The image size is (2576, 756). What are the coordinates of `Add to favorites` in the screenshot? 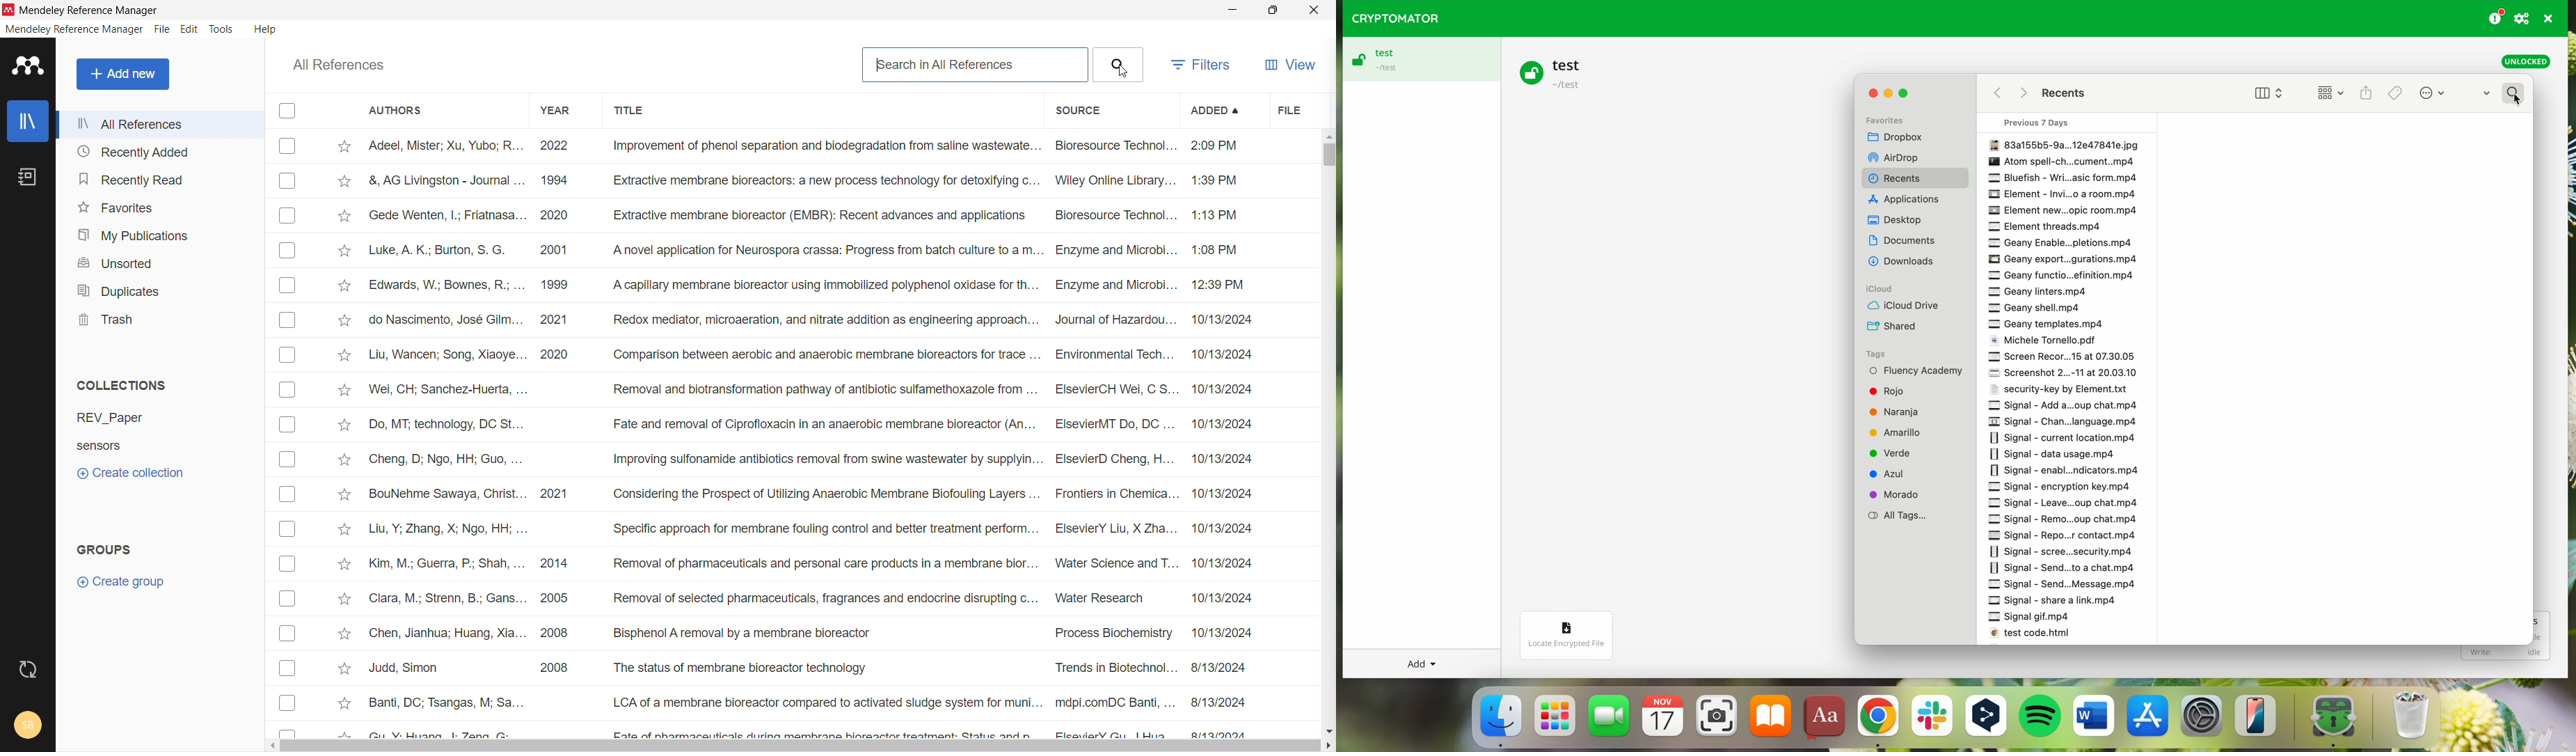 It's located at (342, 354).